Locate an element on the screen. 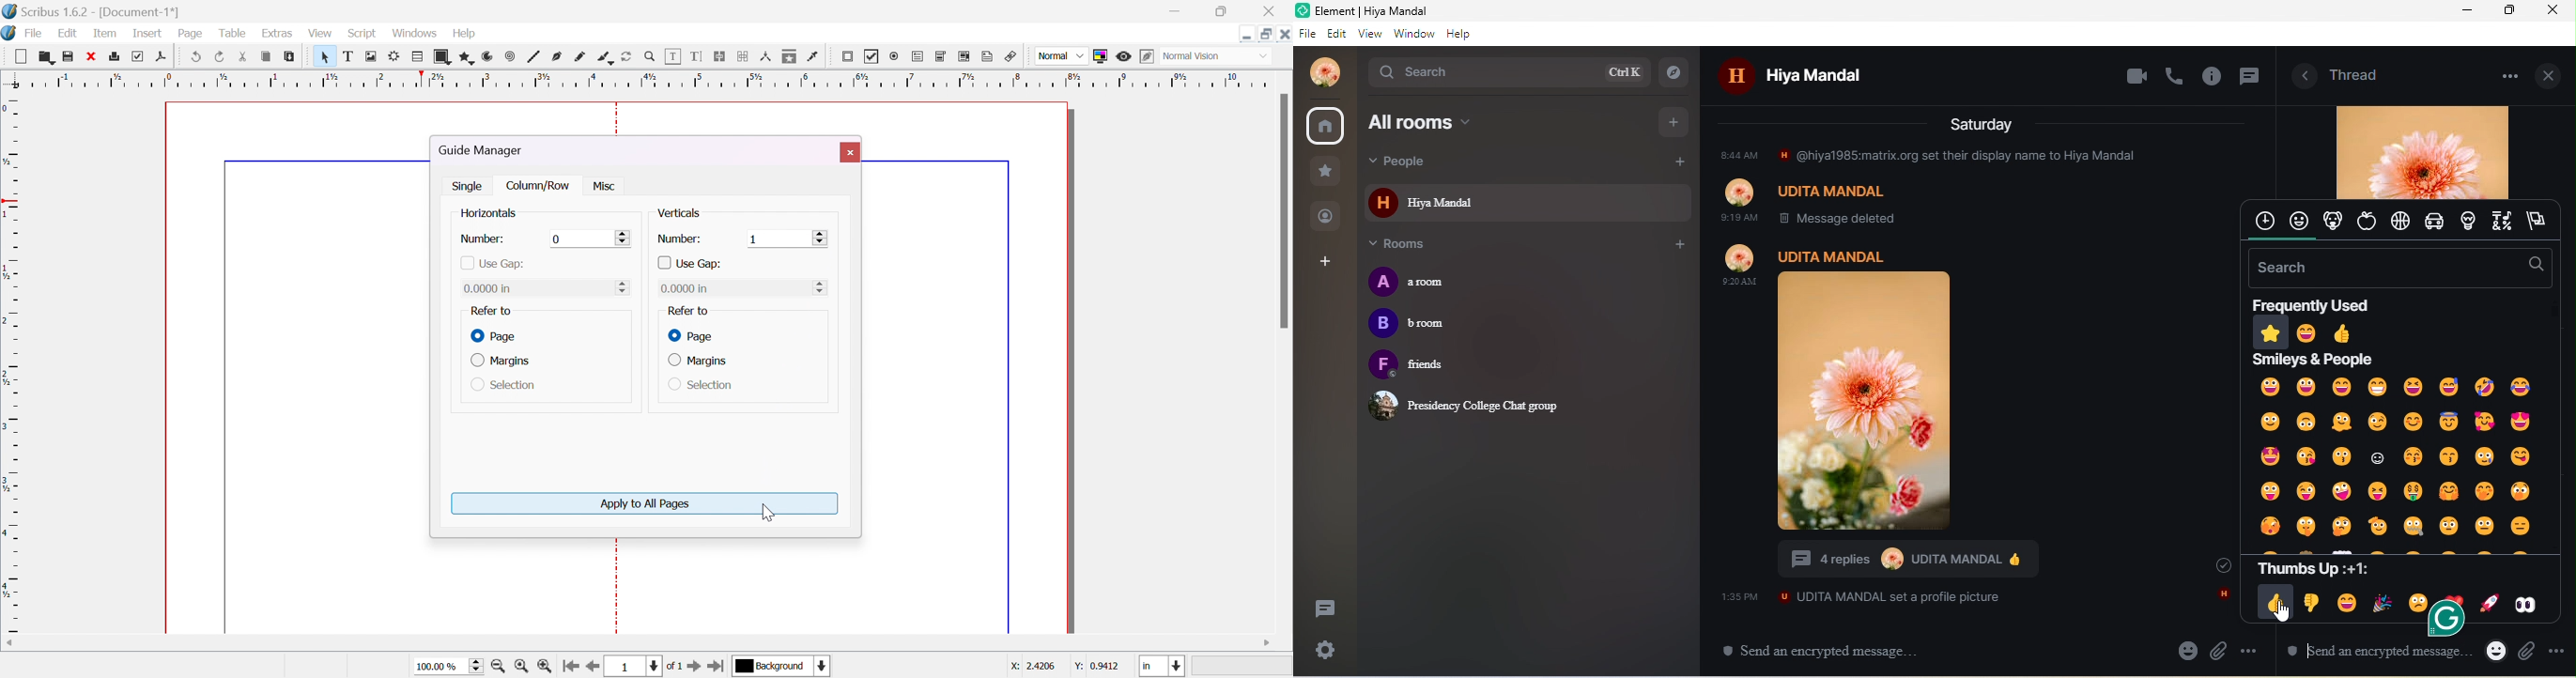 This screenshot has height=700, width=2576. Close is located at coordinates (1286, 34).